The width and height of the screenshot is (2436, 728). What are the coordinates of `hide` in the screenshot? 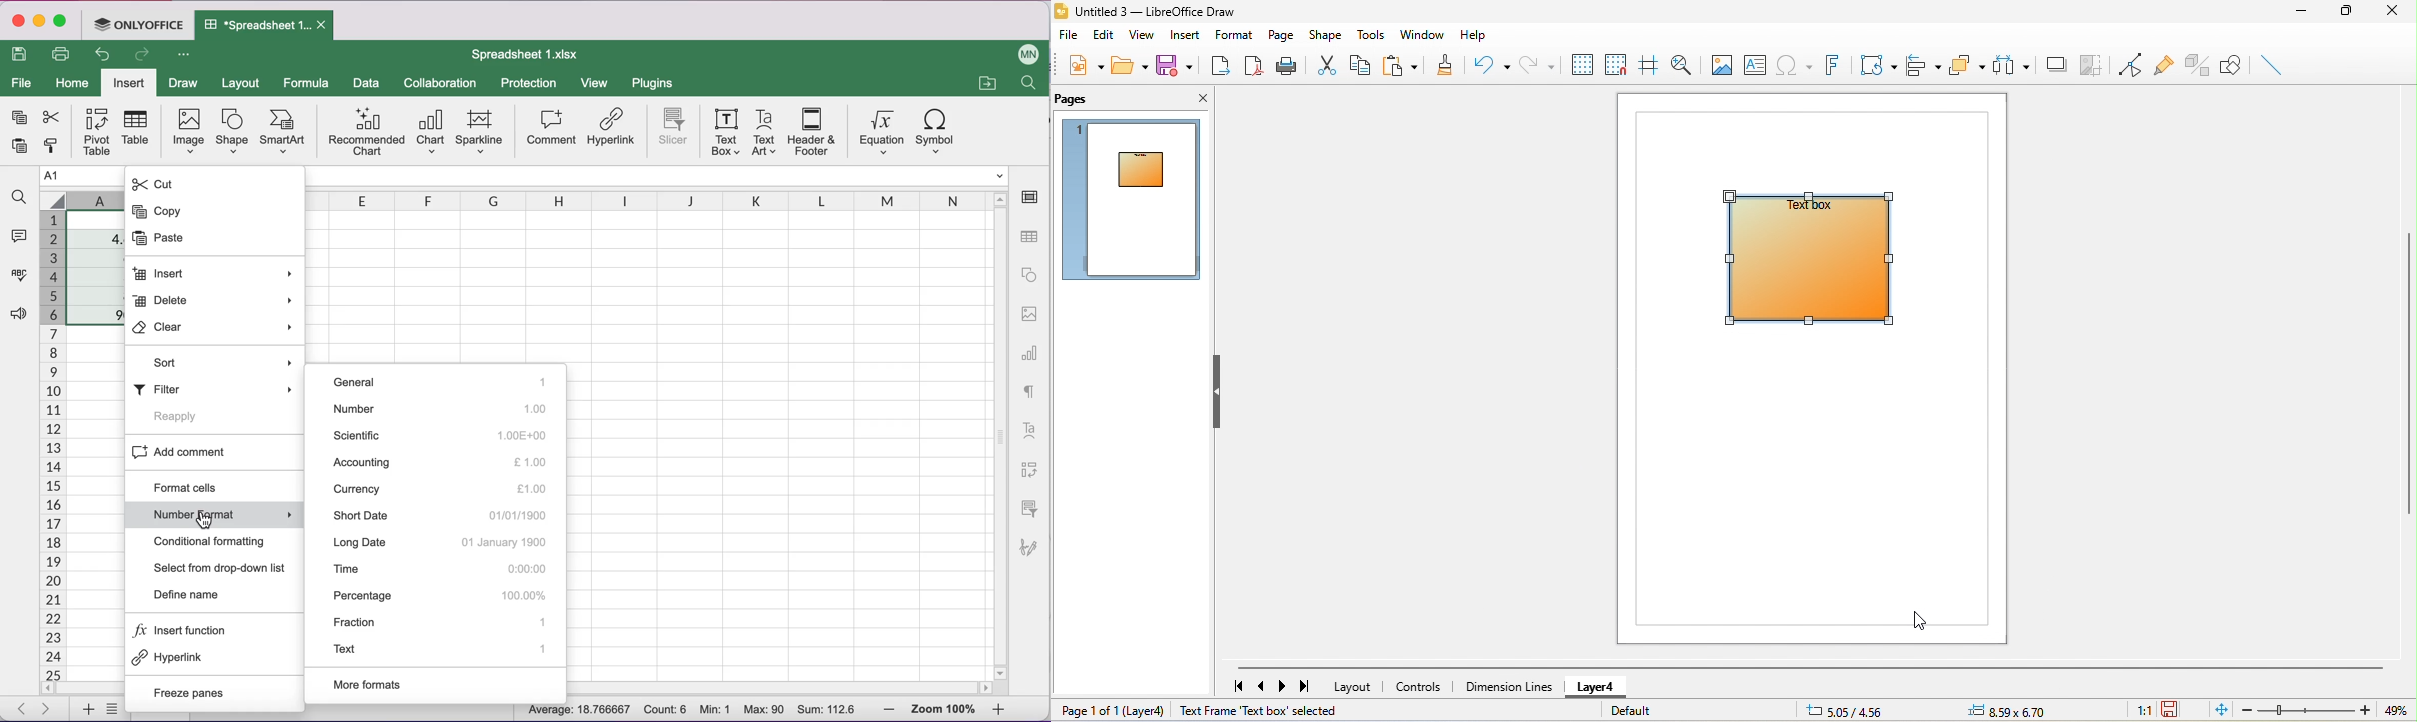 It's located at (1222, 390).